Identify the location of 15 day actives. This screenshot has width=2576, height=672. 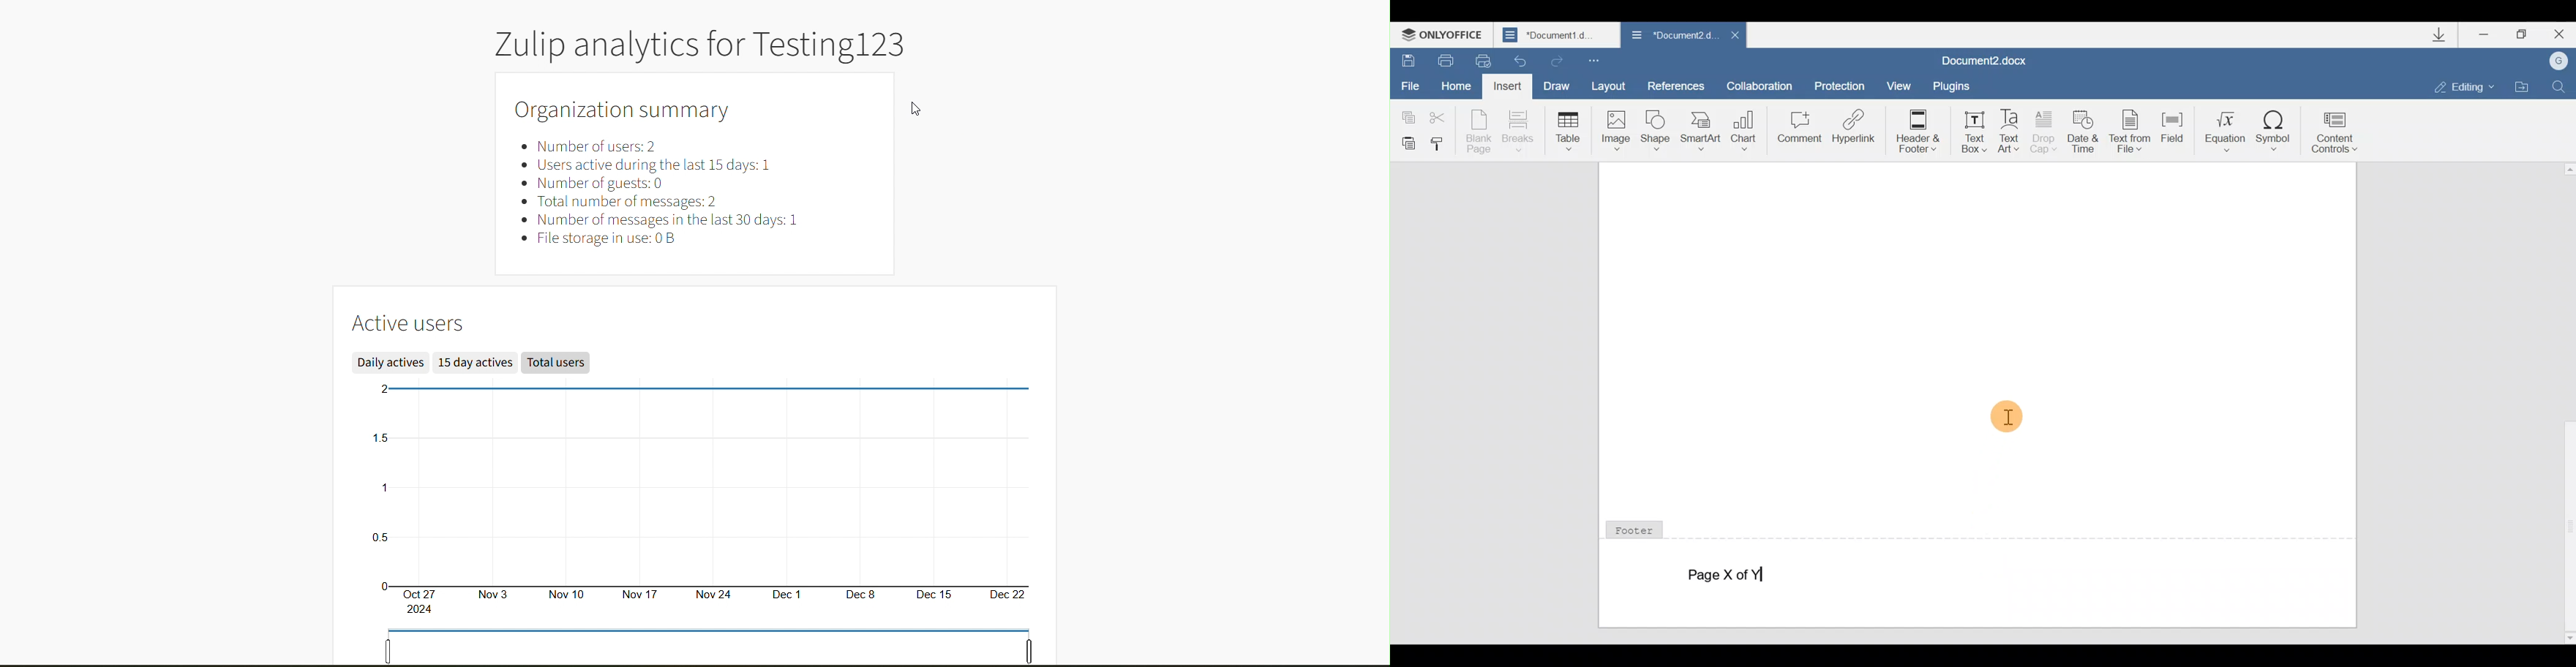
(476, 362).